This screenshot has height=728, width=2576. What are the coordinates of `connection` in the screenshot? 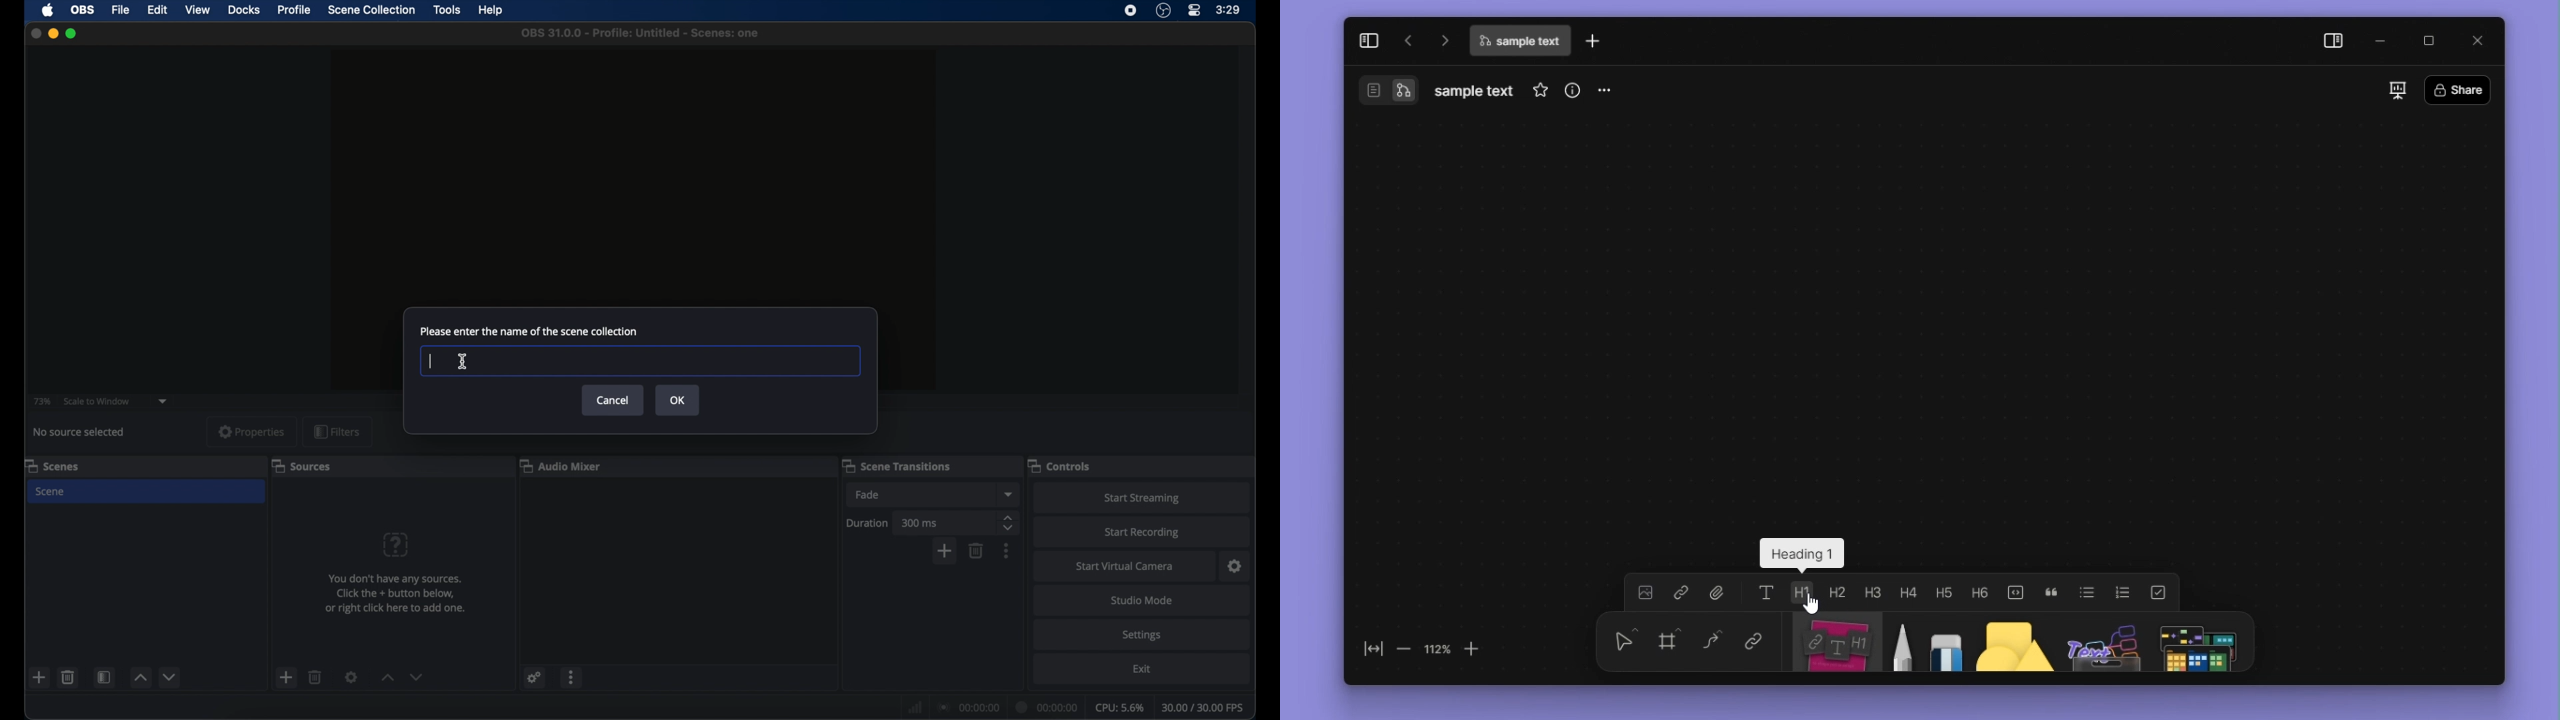 It's located at (967, 707).